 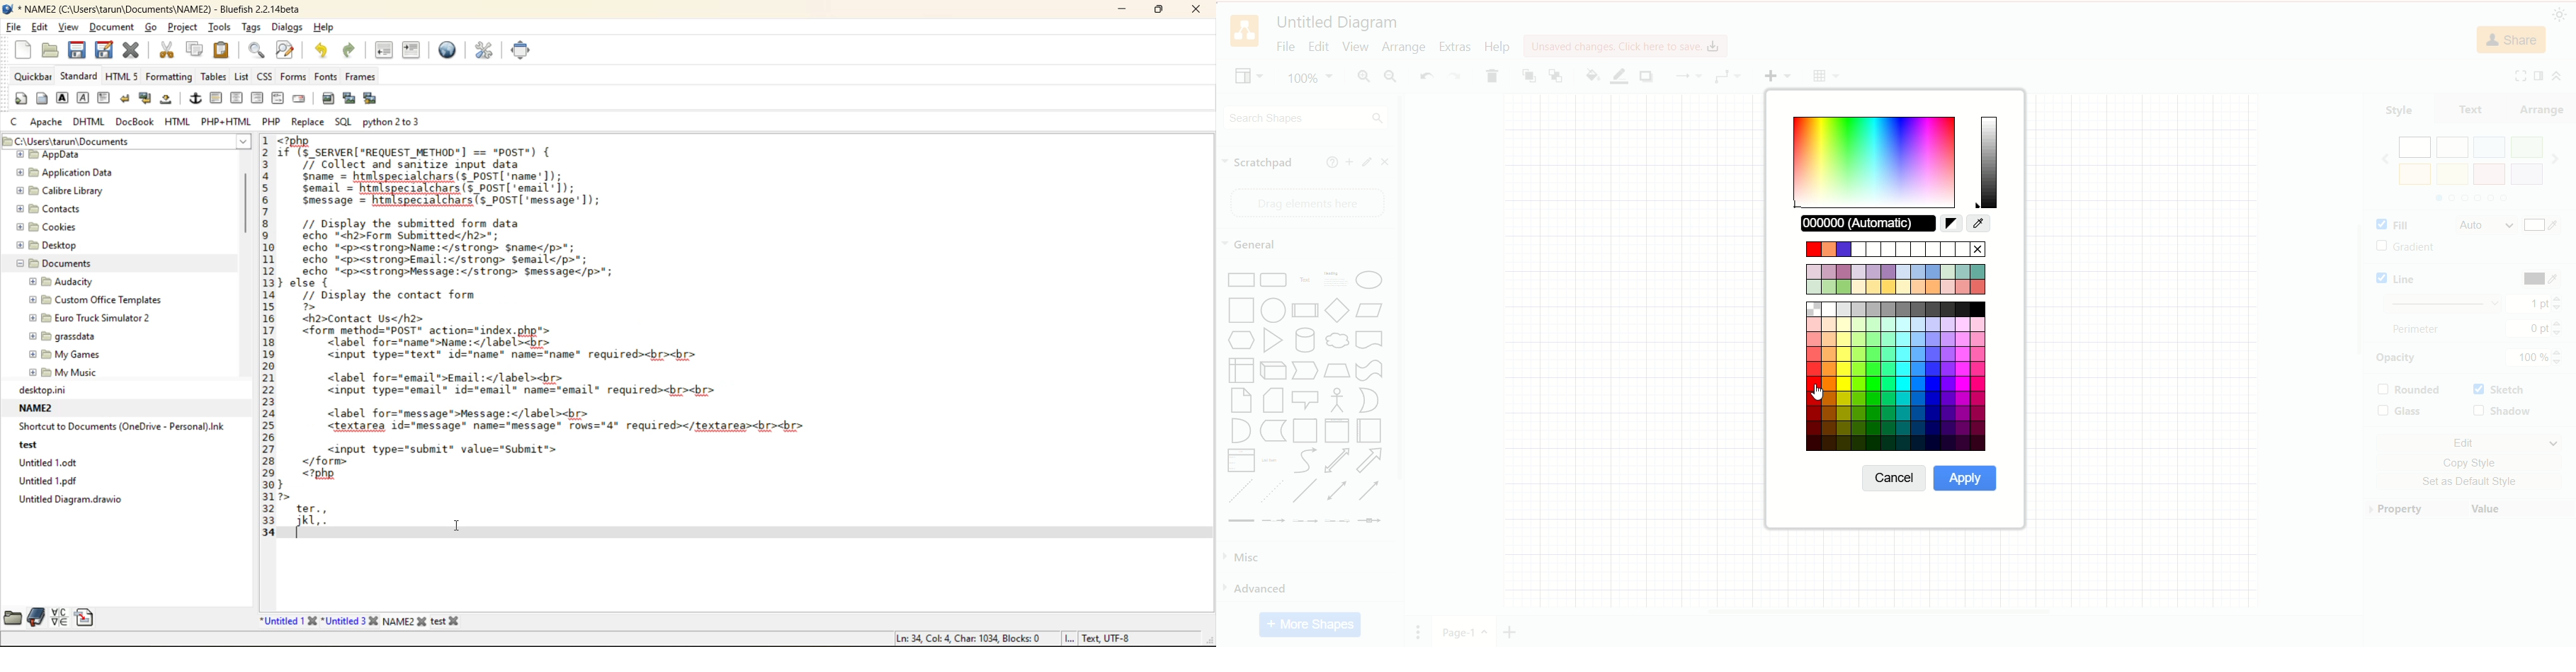 I want to click on project, so click(x=181, y=26).